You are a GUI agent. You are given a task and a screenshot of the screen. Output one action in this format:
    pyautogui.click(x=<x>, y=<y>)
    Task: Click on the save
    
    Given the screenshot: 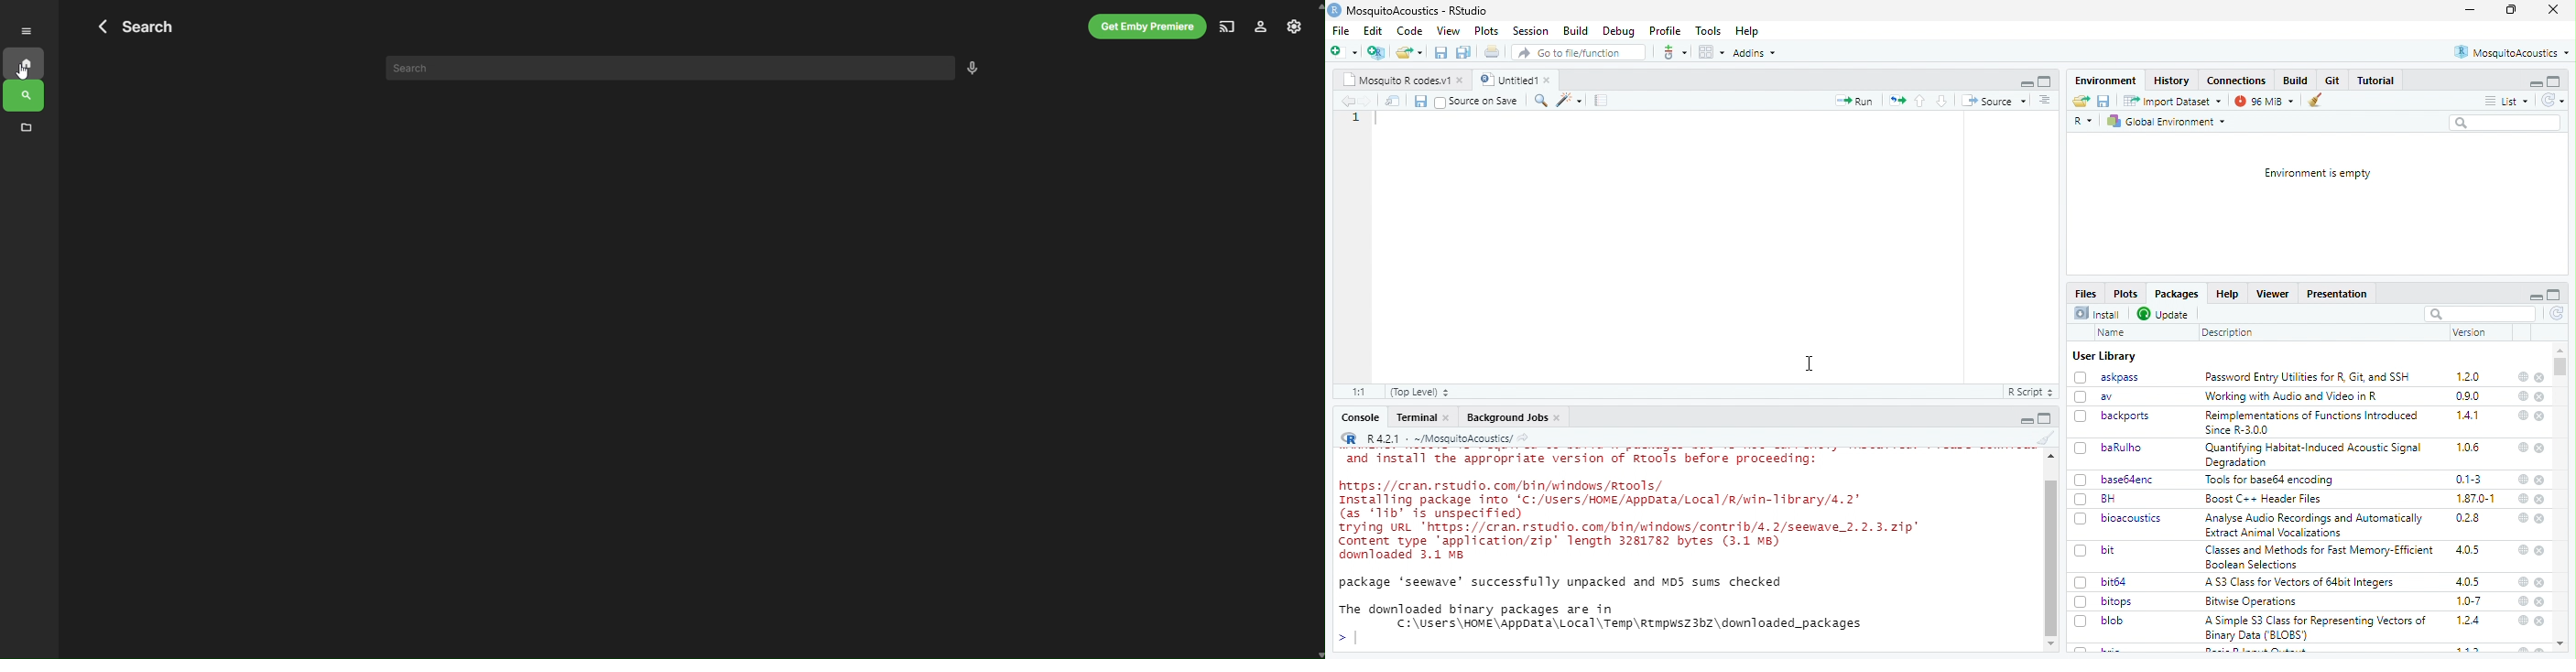 What is the action you would take?
    pyautogui.click(x=1441, y=53)
    